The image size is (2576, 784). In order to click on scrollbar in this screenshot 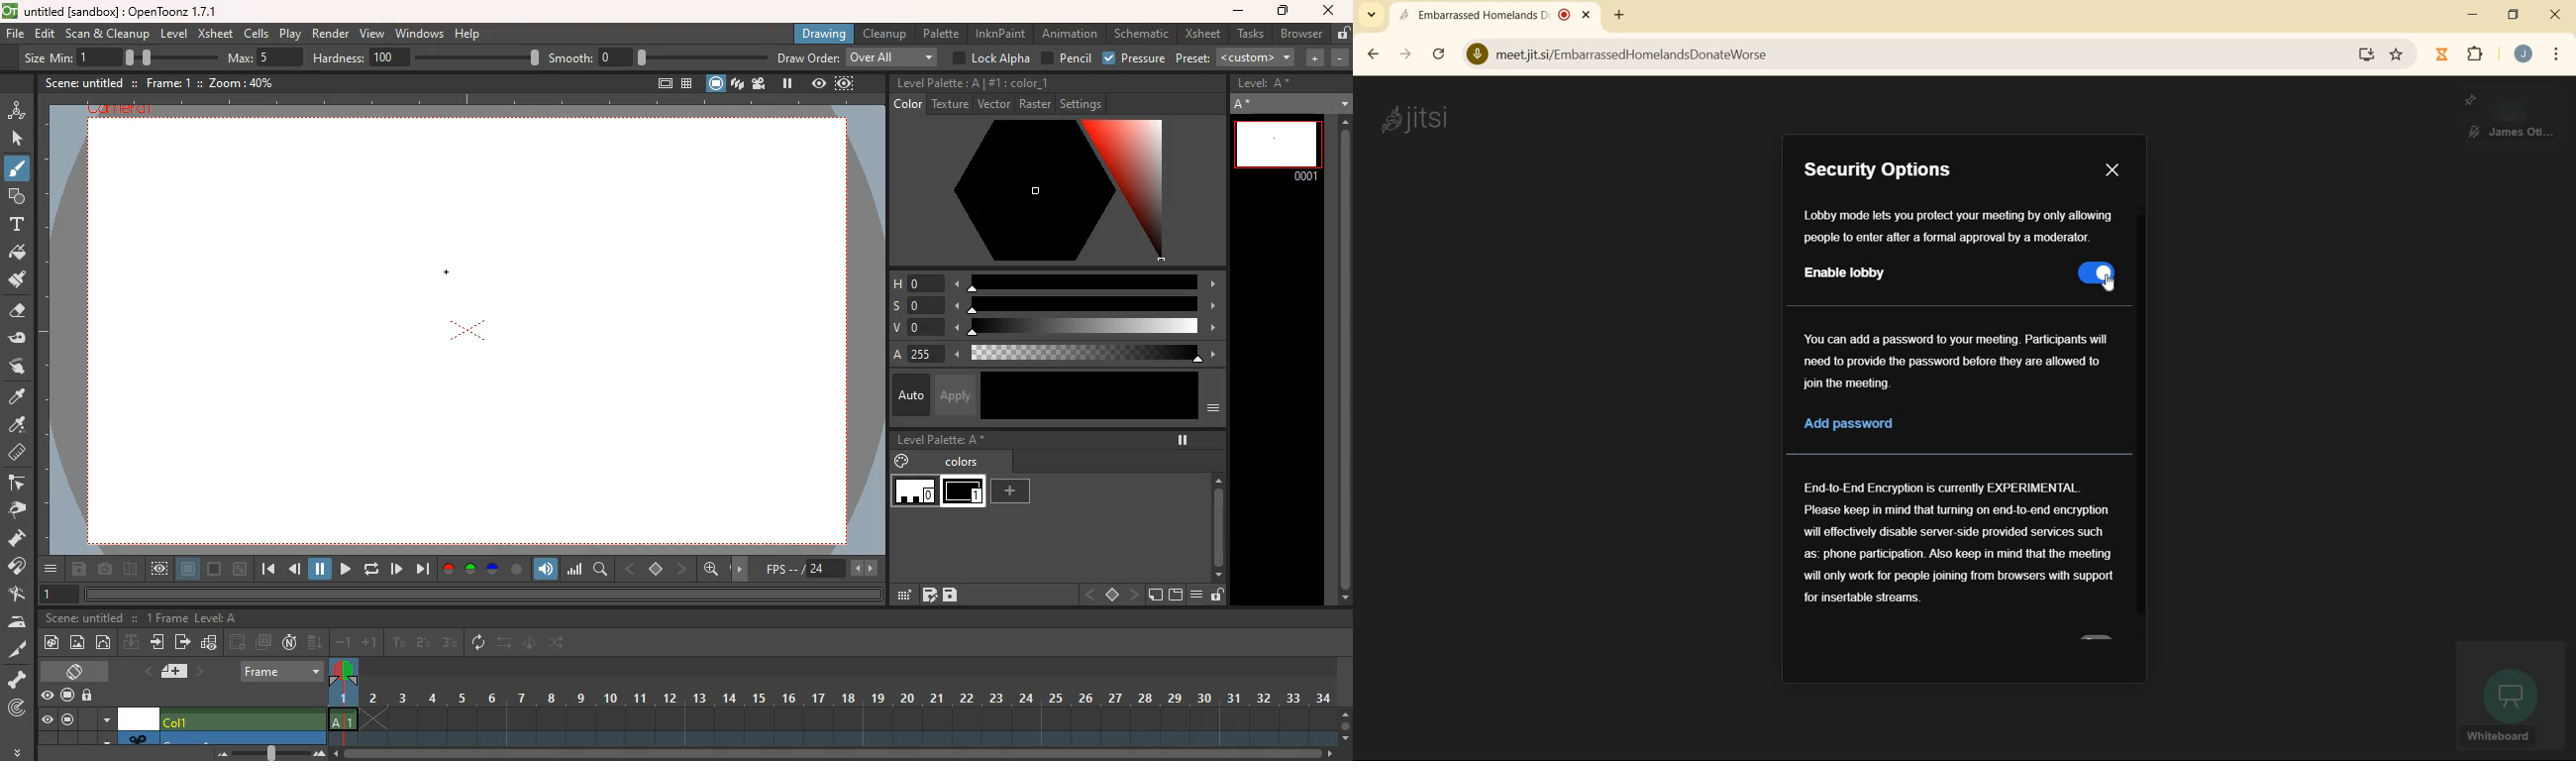, I will do `click(2142, 418)`.